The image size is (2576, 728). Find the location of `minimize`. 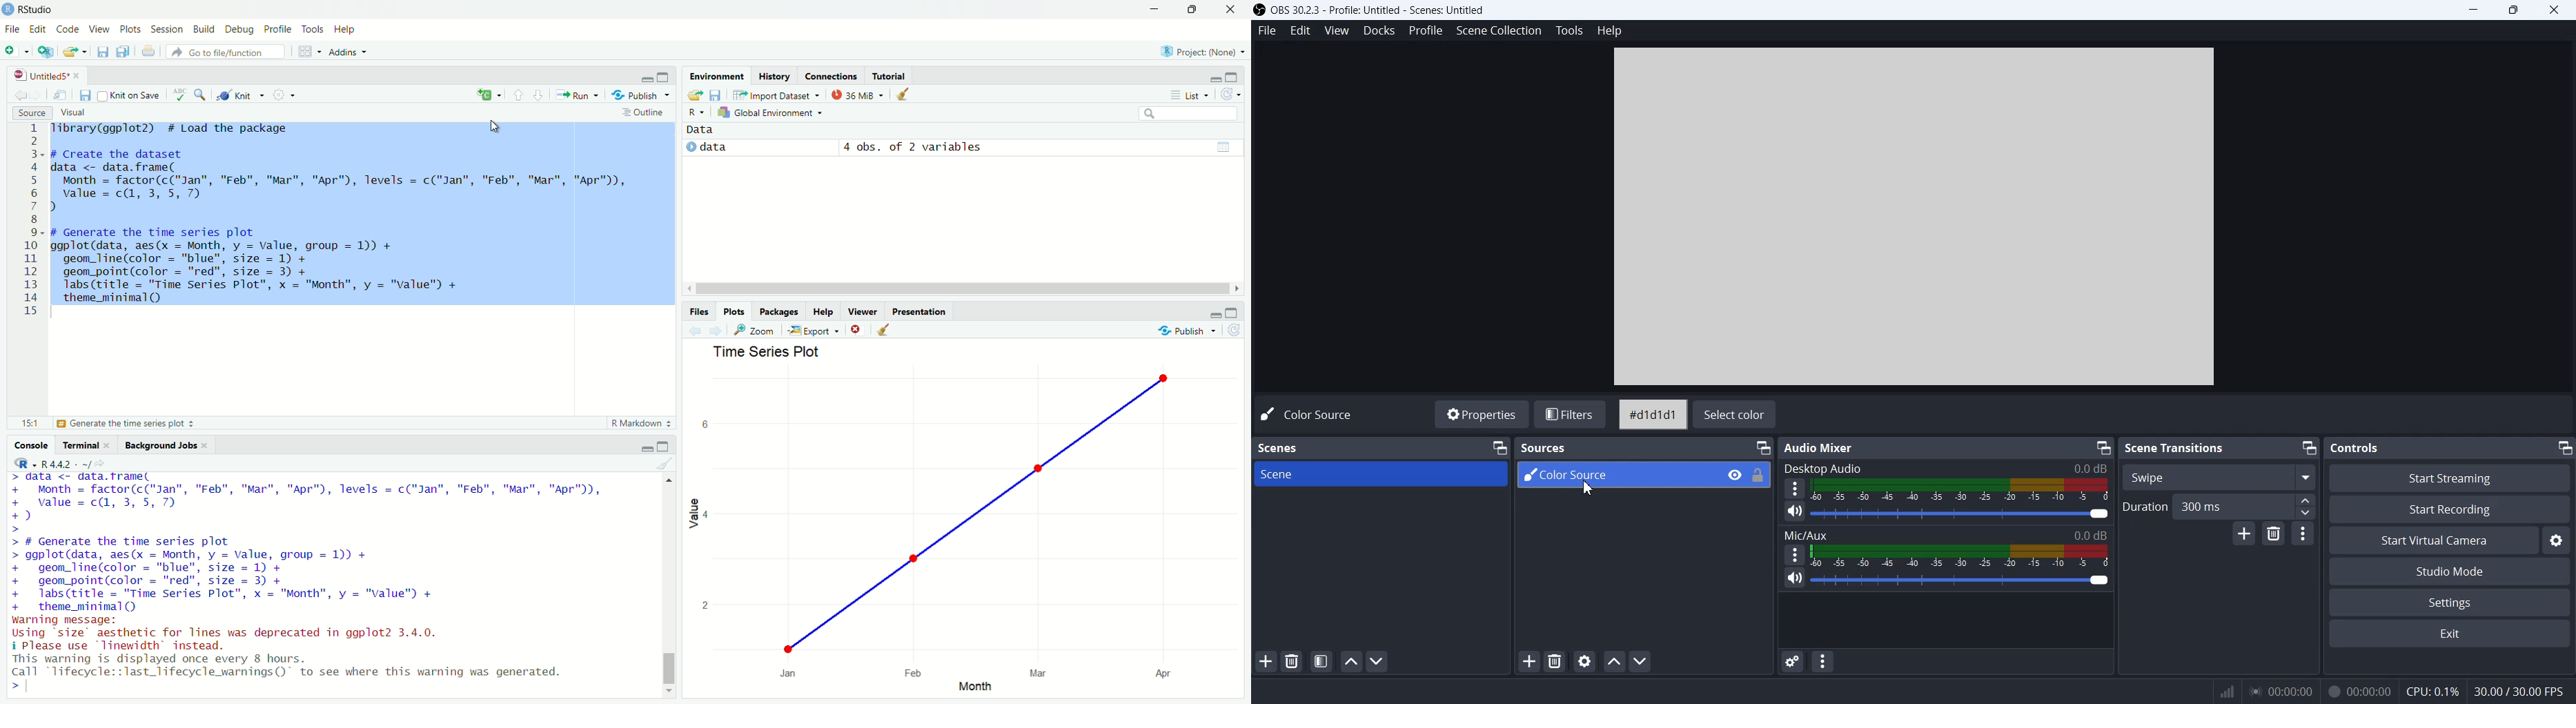

minimize is located at coordinates (1156, 8).